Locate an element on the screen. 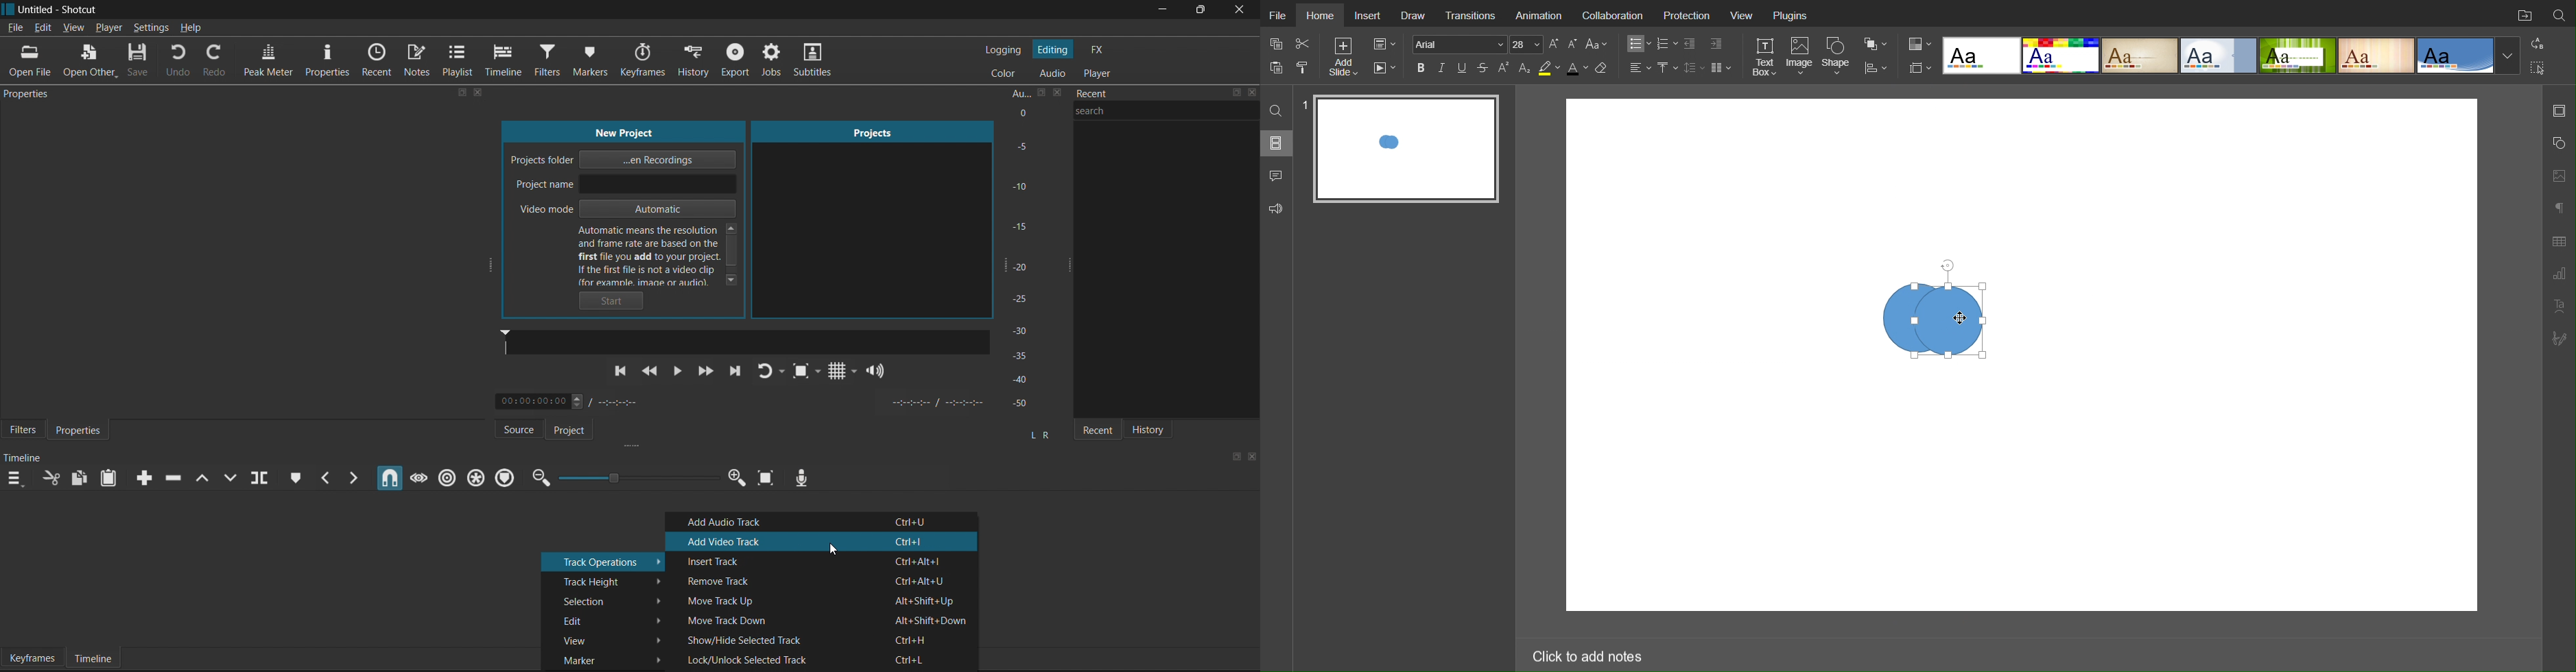 This screenshot has width=2576, height=672. FX is located at coordinates (1099, 51).